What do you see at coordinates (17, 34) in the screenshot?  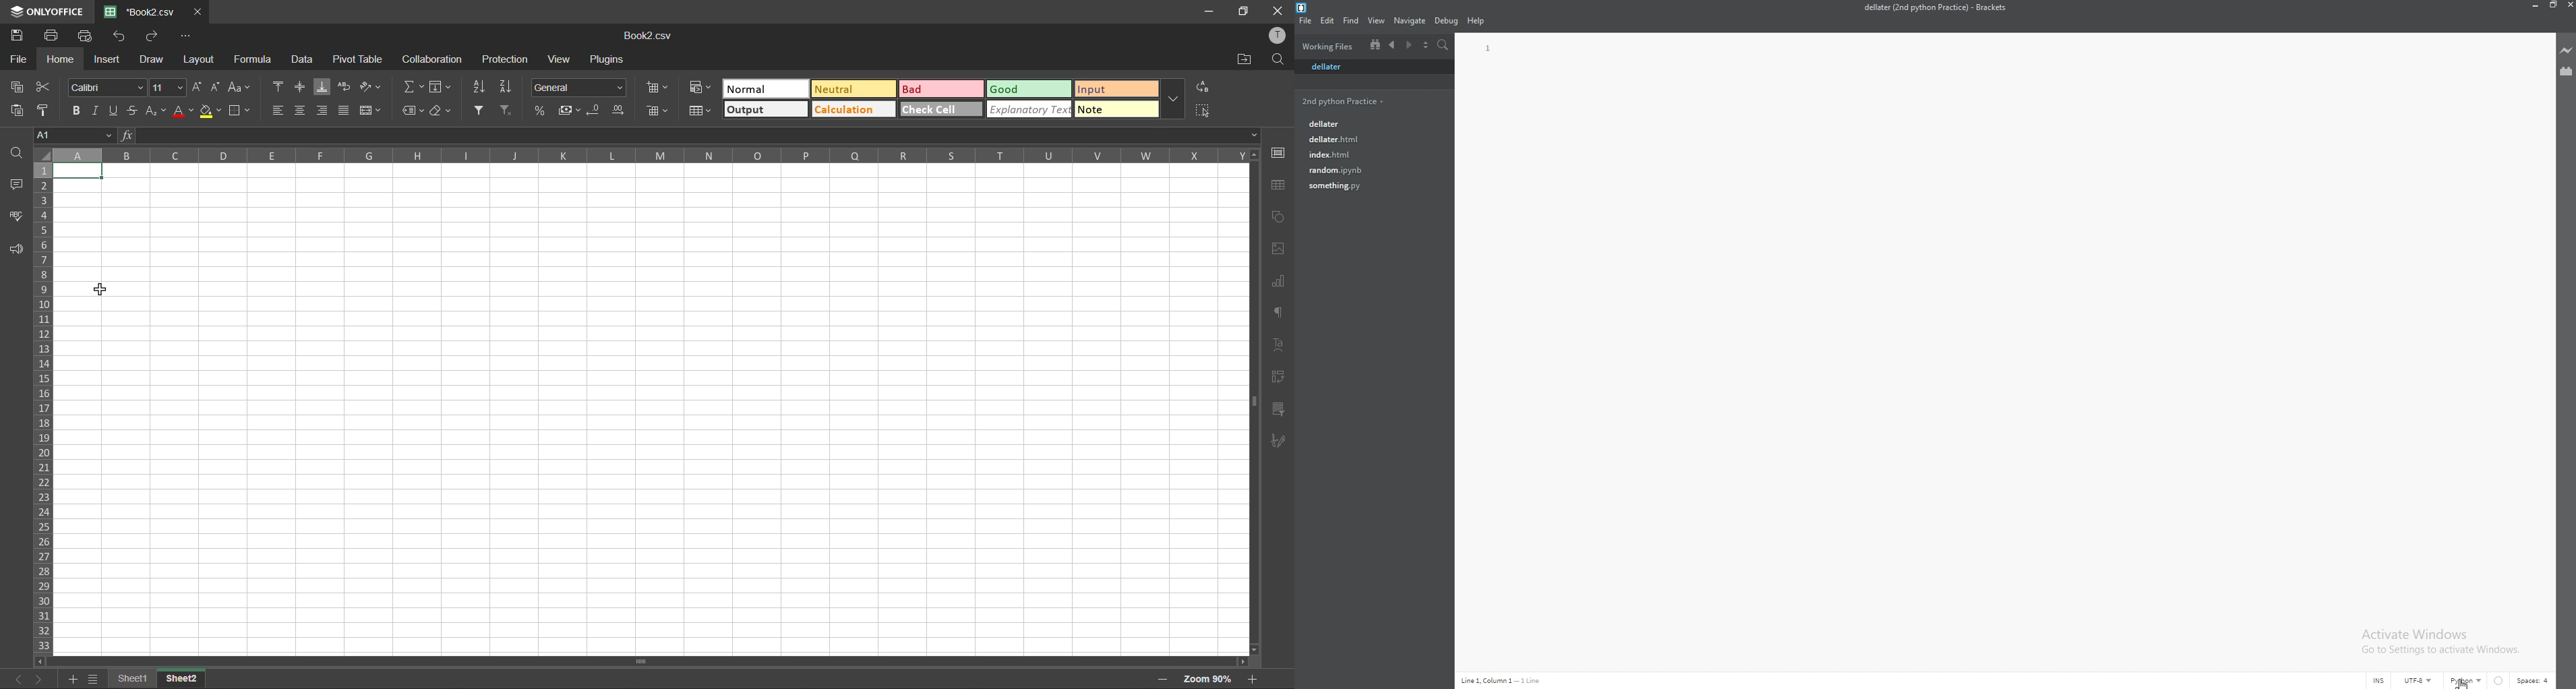 I see `save` at bounding box center [17, 34].